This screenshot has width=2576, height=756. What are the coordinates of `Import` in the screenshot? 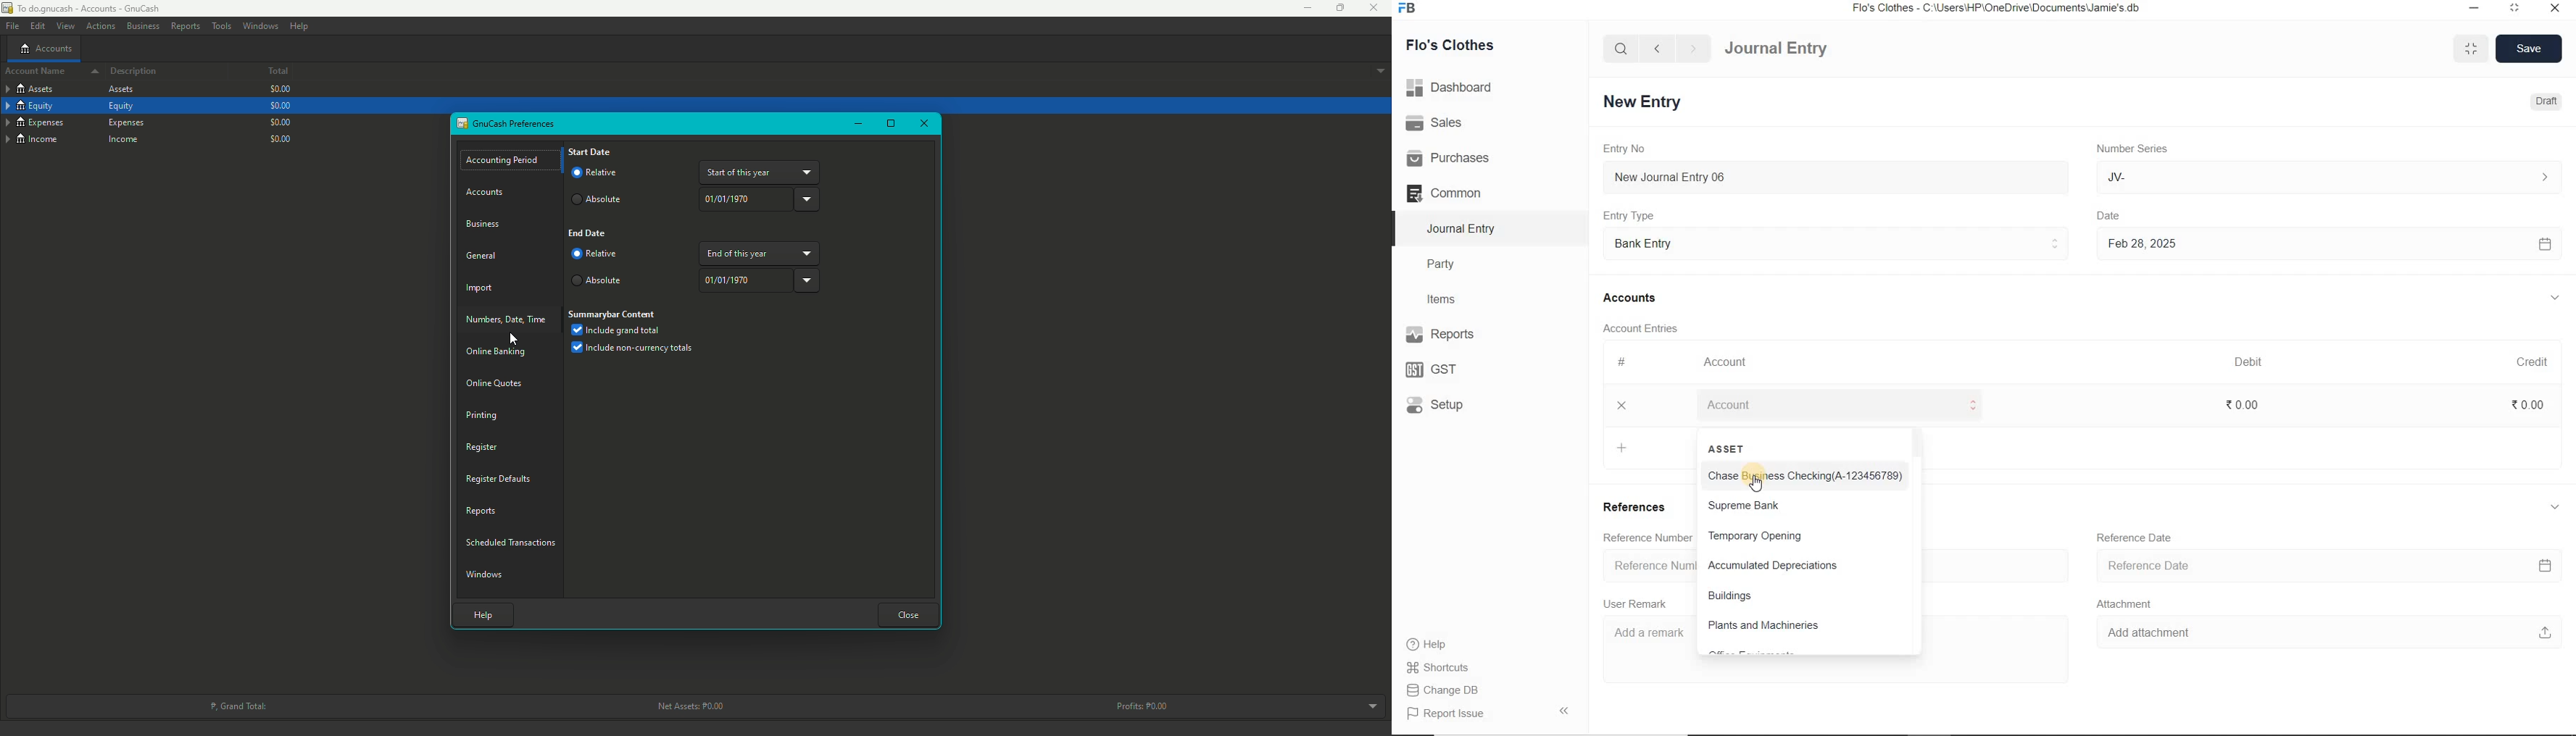 It's located at (482, 290).